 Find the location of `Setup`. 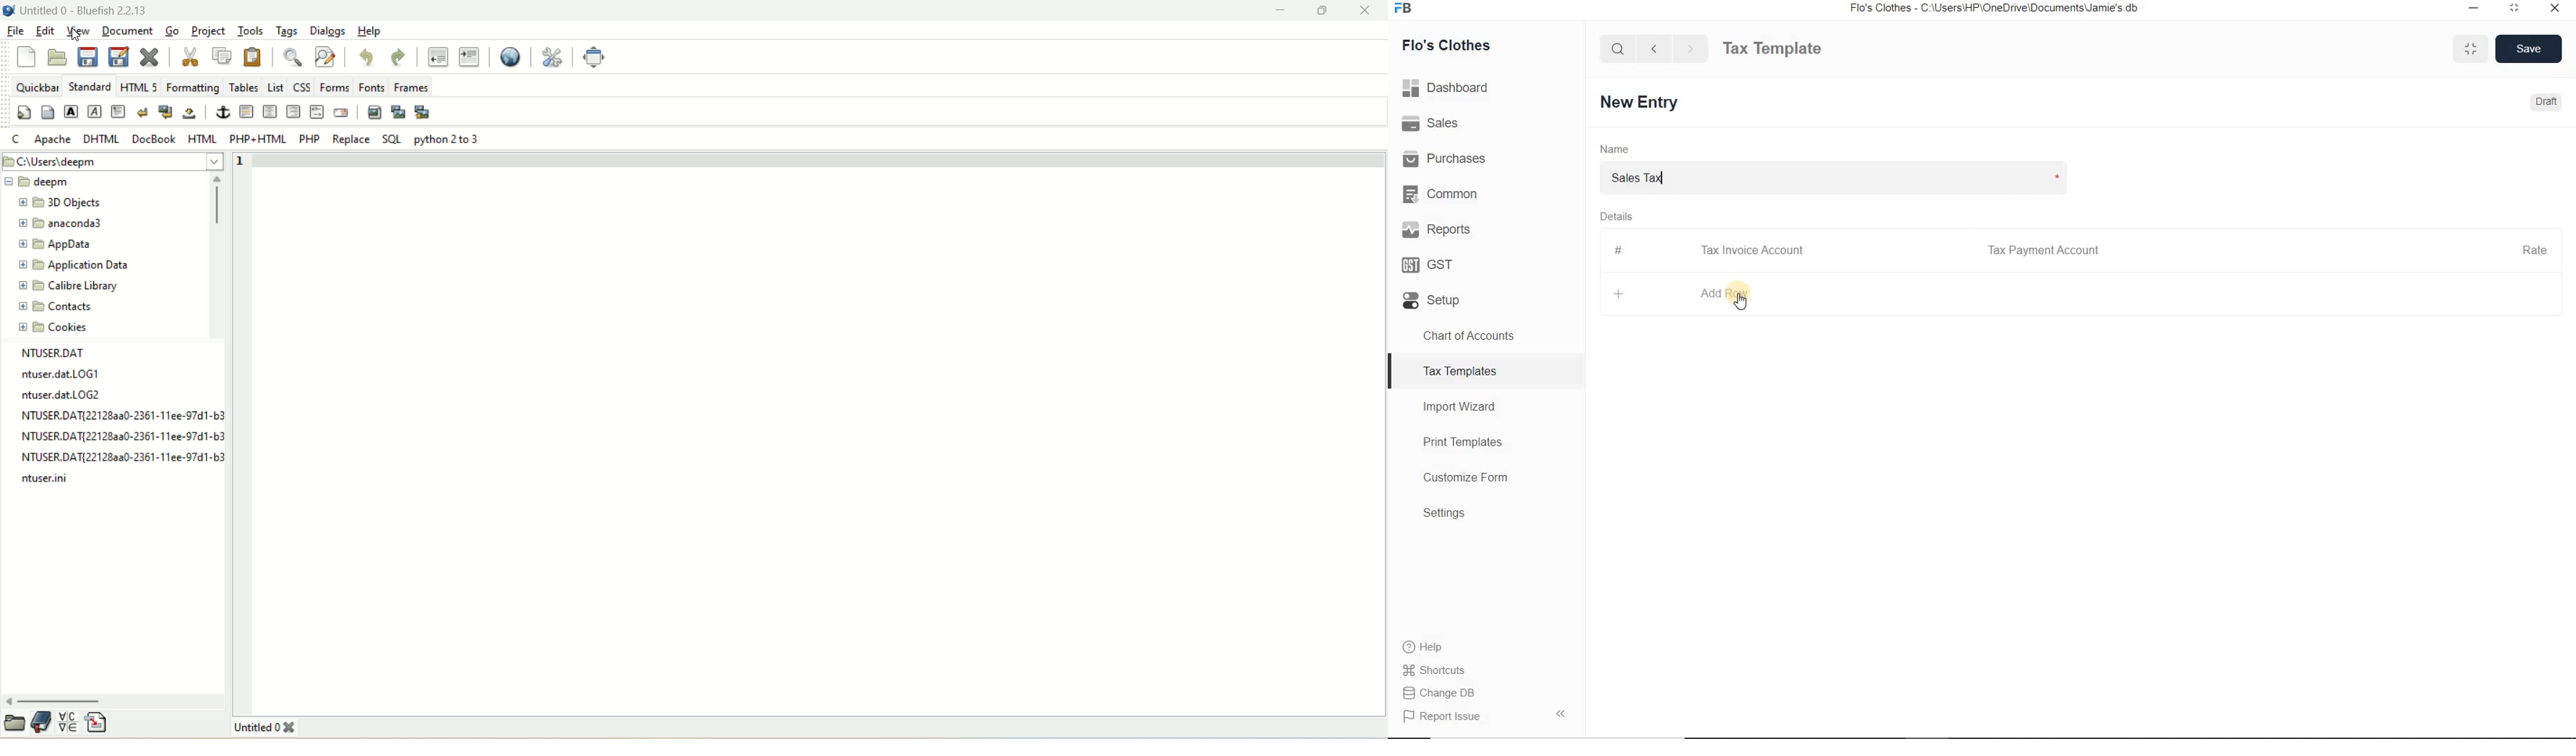

Setup is located at coordinates (1486, 297).